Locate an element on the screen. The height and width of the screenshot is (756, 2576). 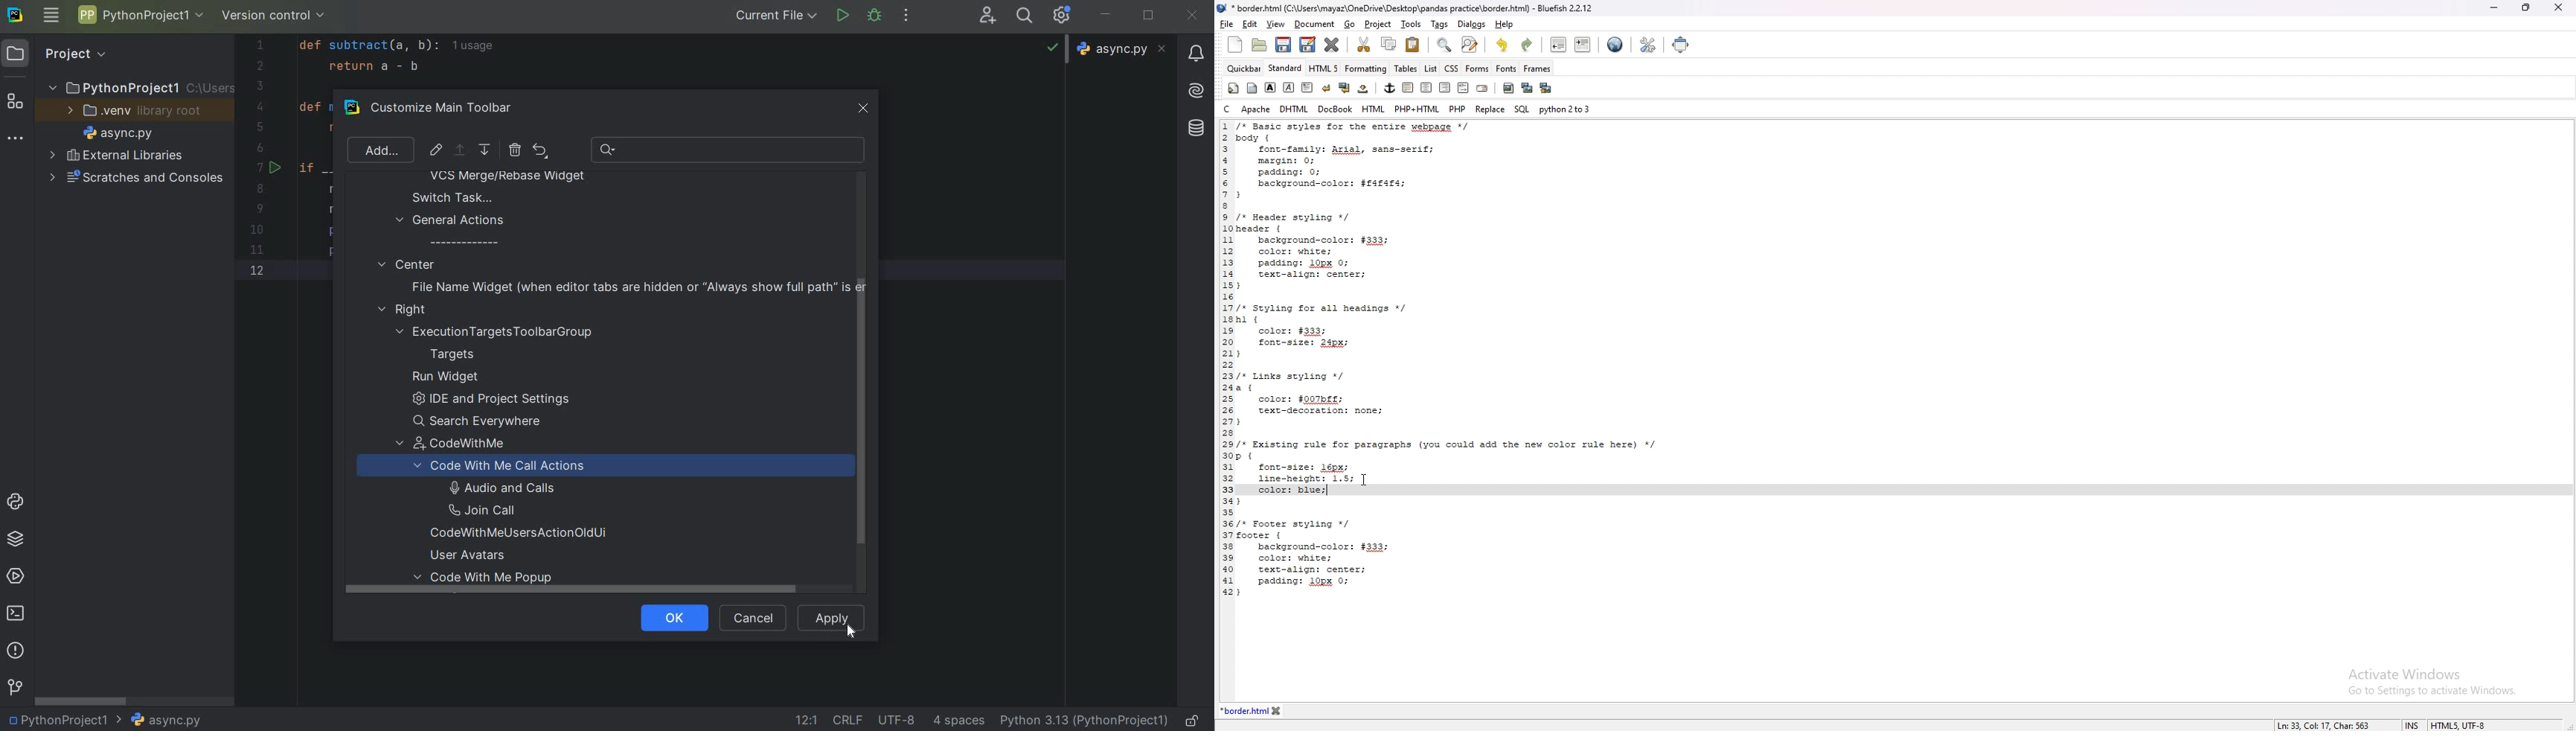
insert thumbnail is located at coordinates (1527, 89).